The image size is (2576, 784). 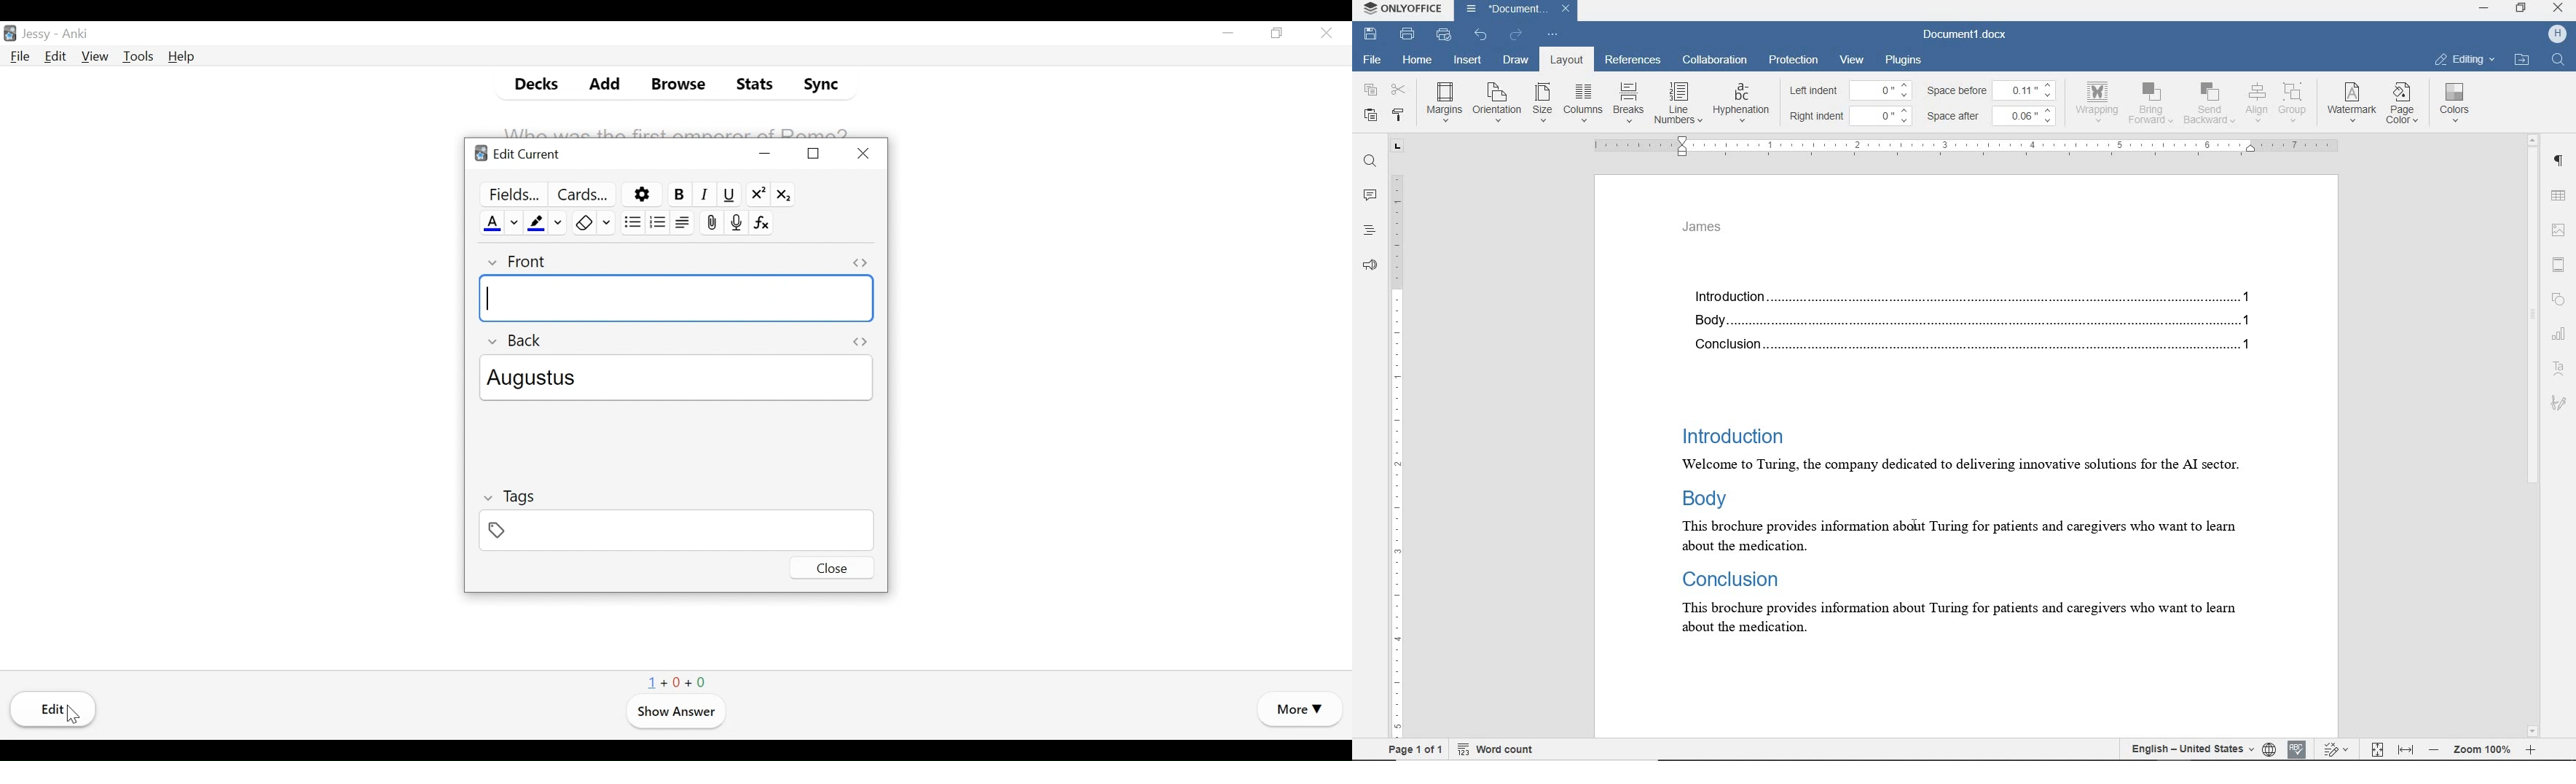 What do you see at coordinates (657, 221) in the screenshot?
I see `ordered list` at bounding box center [657, 221].